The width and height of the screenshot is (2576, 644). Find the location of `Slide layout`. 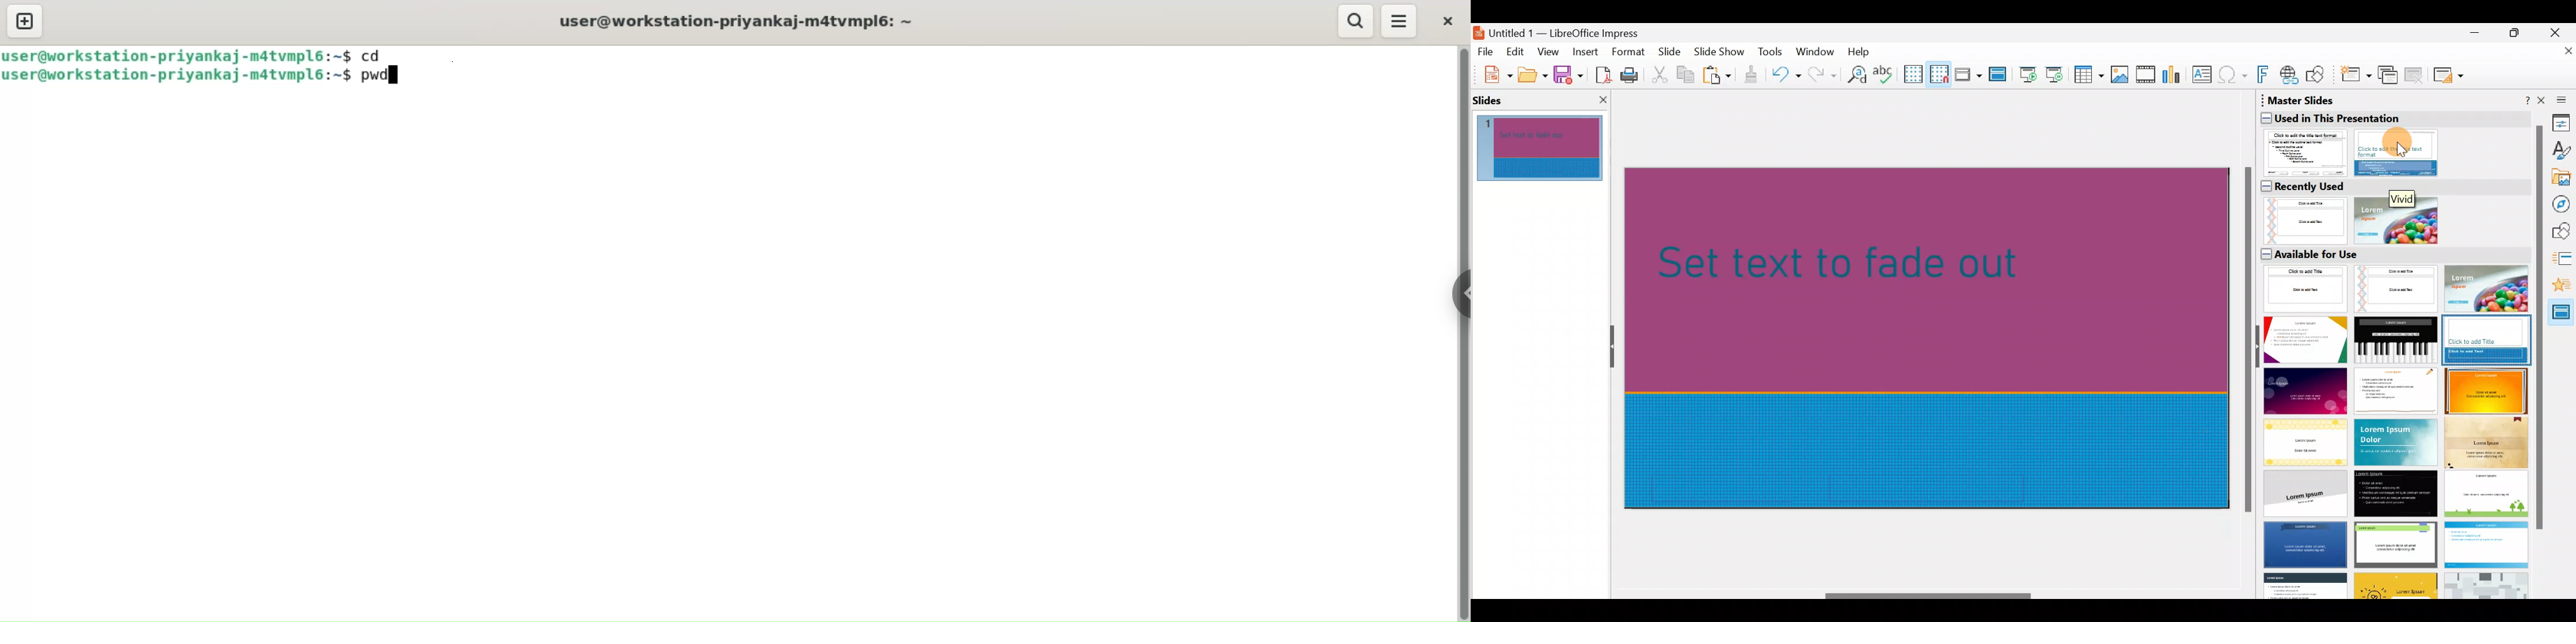

Slide layout is located at coordinates (2450, 75).